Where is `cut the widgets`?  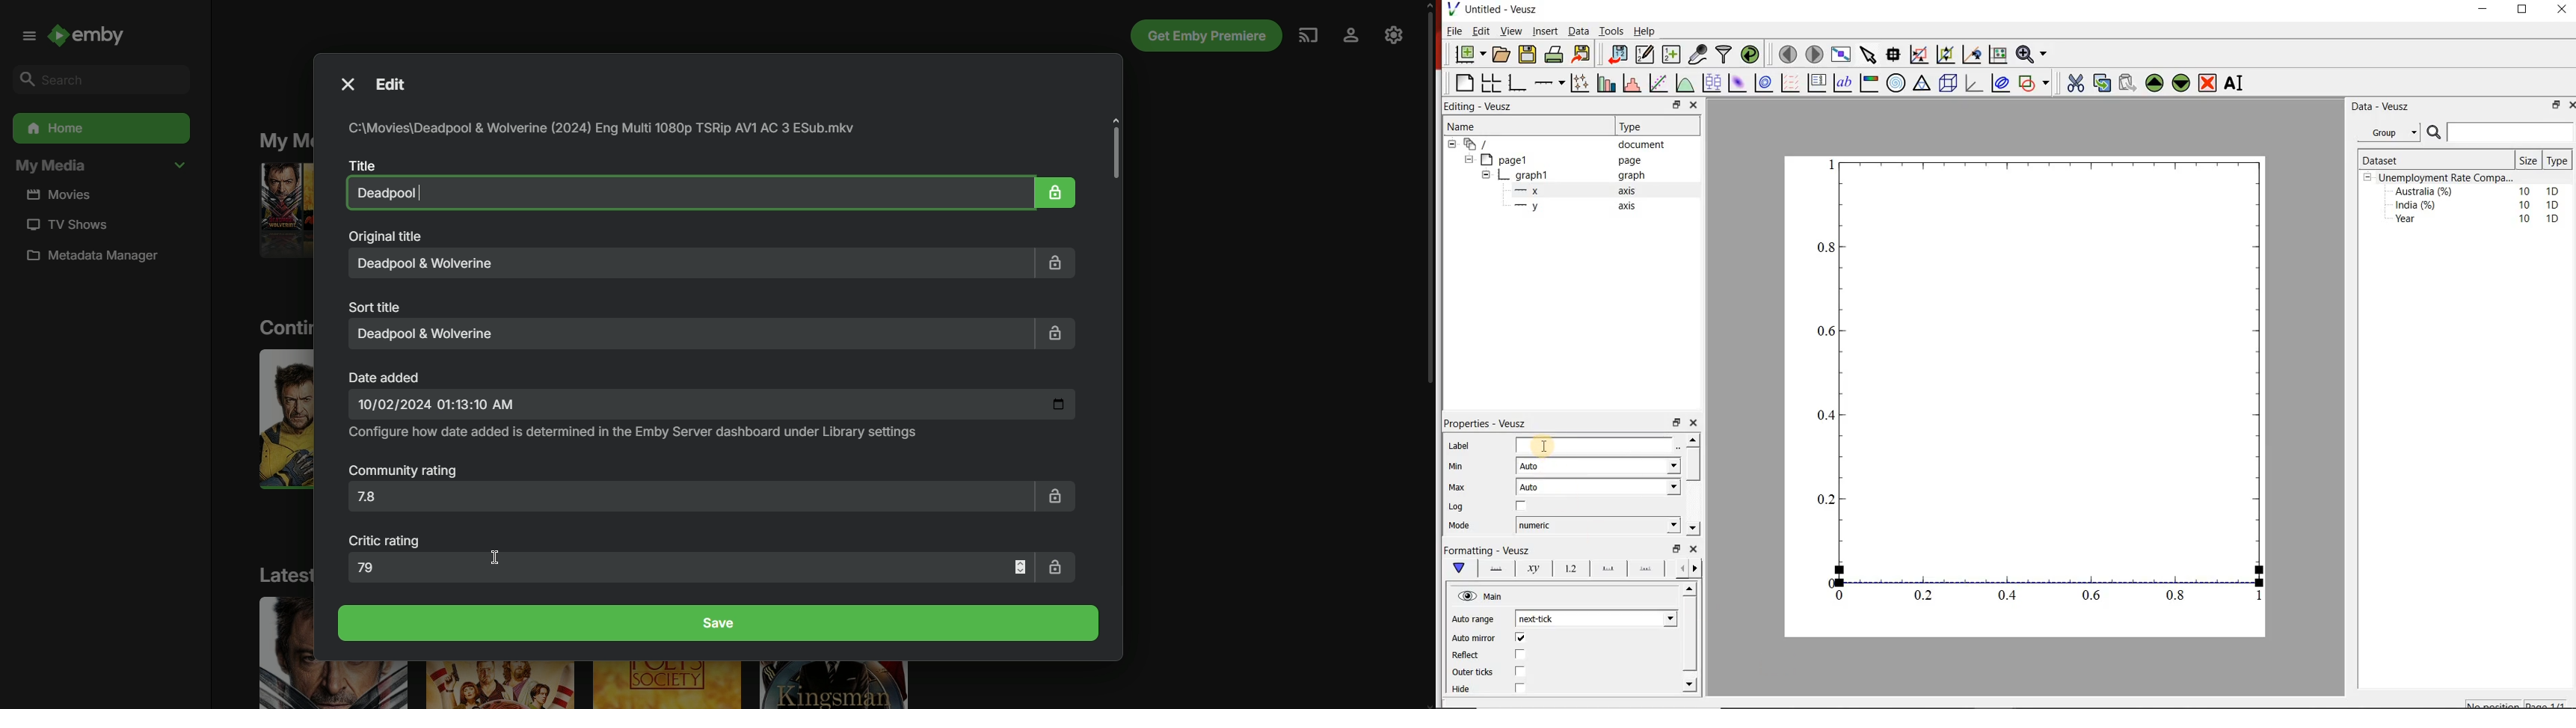
cut the widgets is located at coordinates (2076, 83).